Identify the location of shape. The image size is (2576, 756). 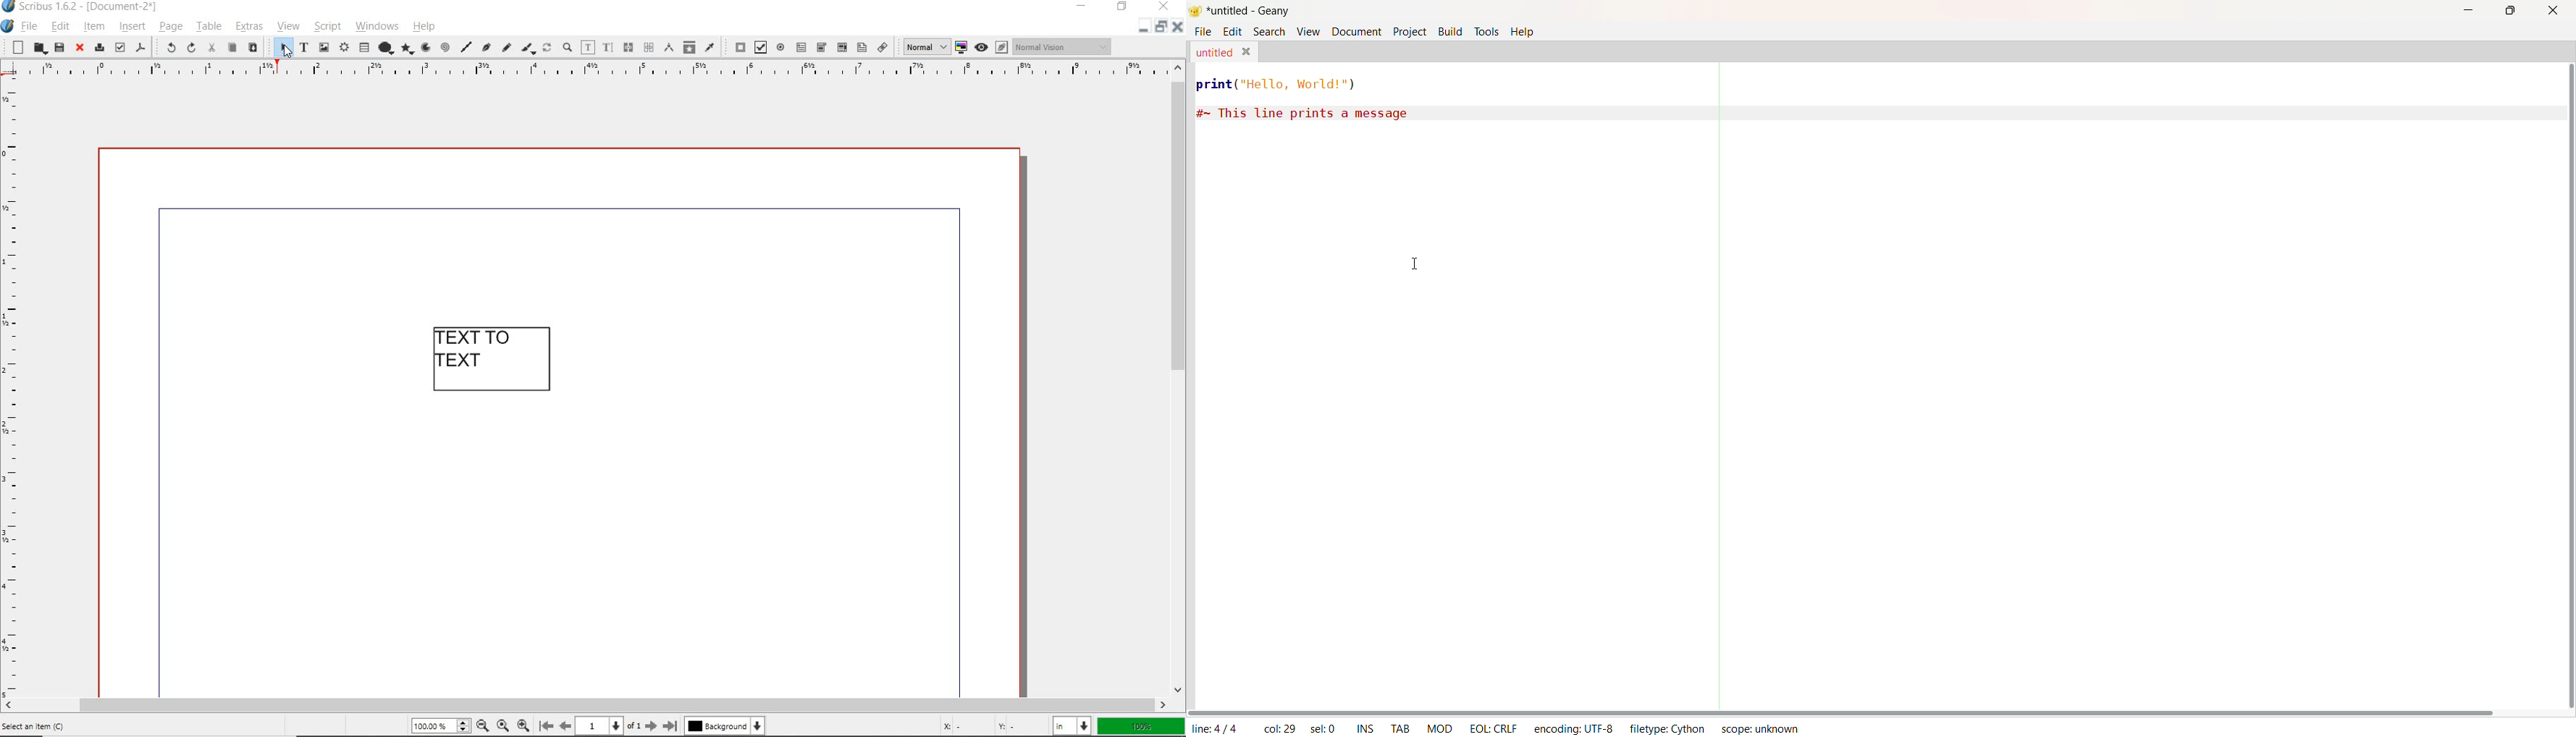
(385, 47).